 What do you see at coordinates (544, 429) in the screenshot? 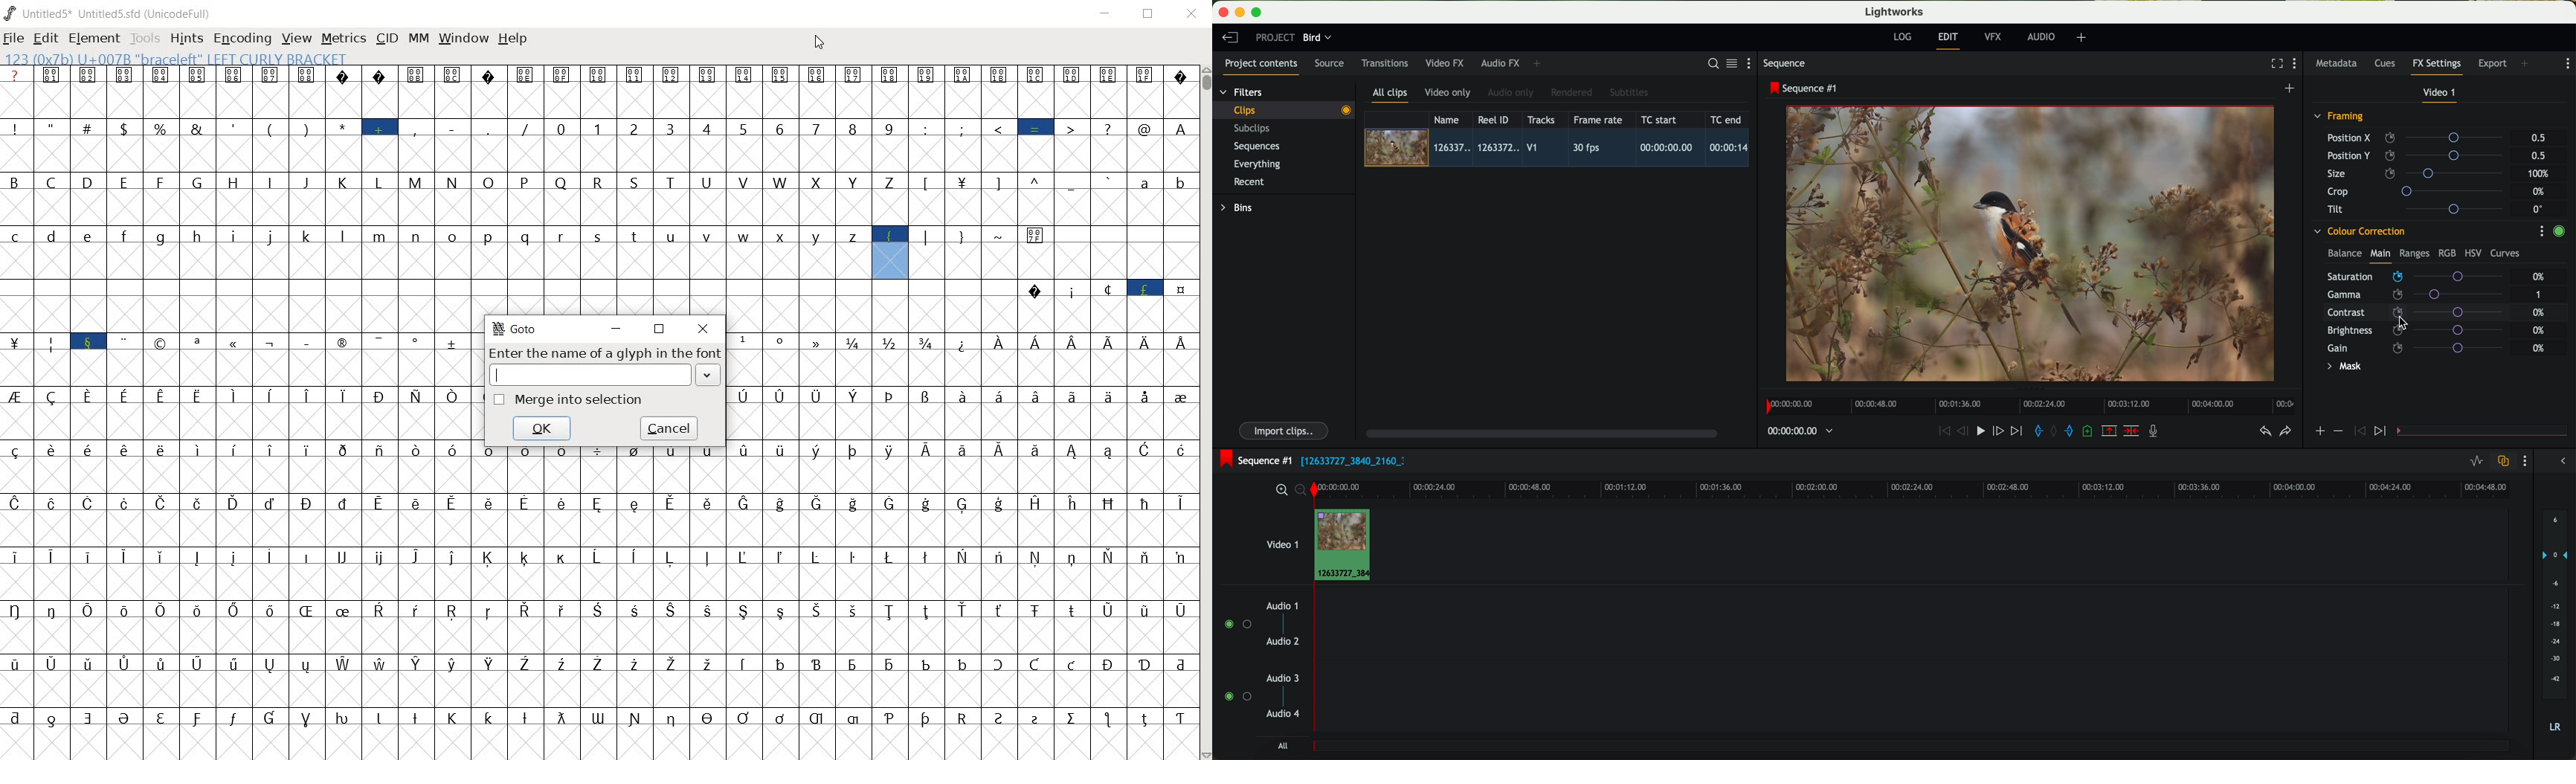
I see `ok` at bounding box center [544, 429].